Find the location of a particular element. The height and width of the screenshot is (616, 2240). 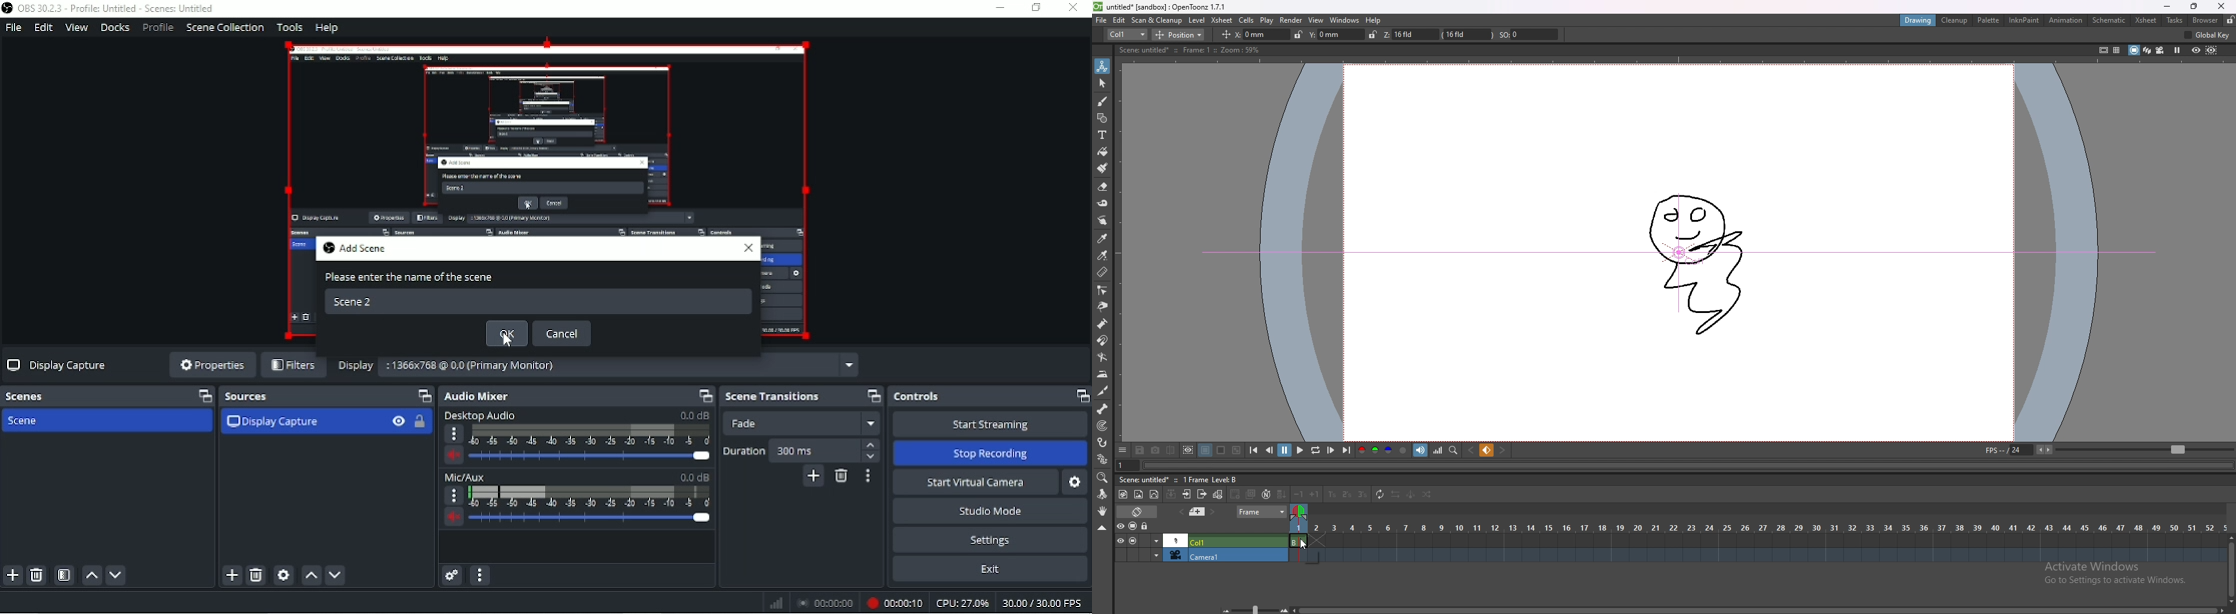

toggle edit in place is located at coordinates (1217, 494).